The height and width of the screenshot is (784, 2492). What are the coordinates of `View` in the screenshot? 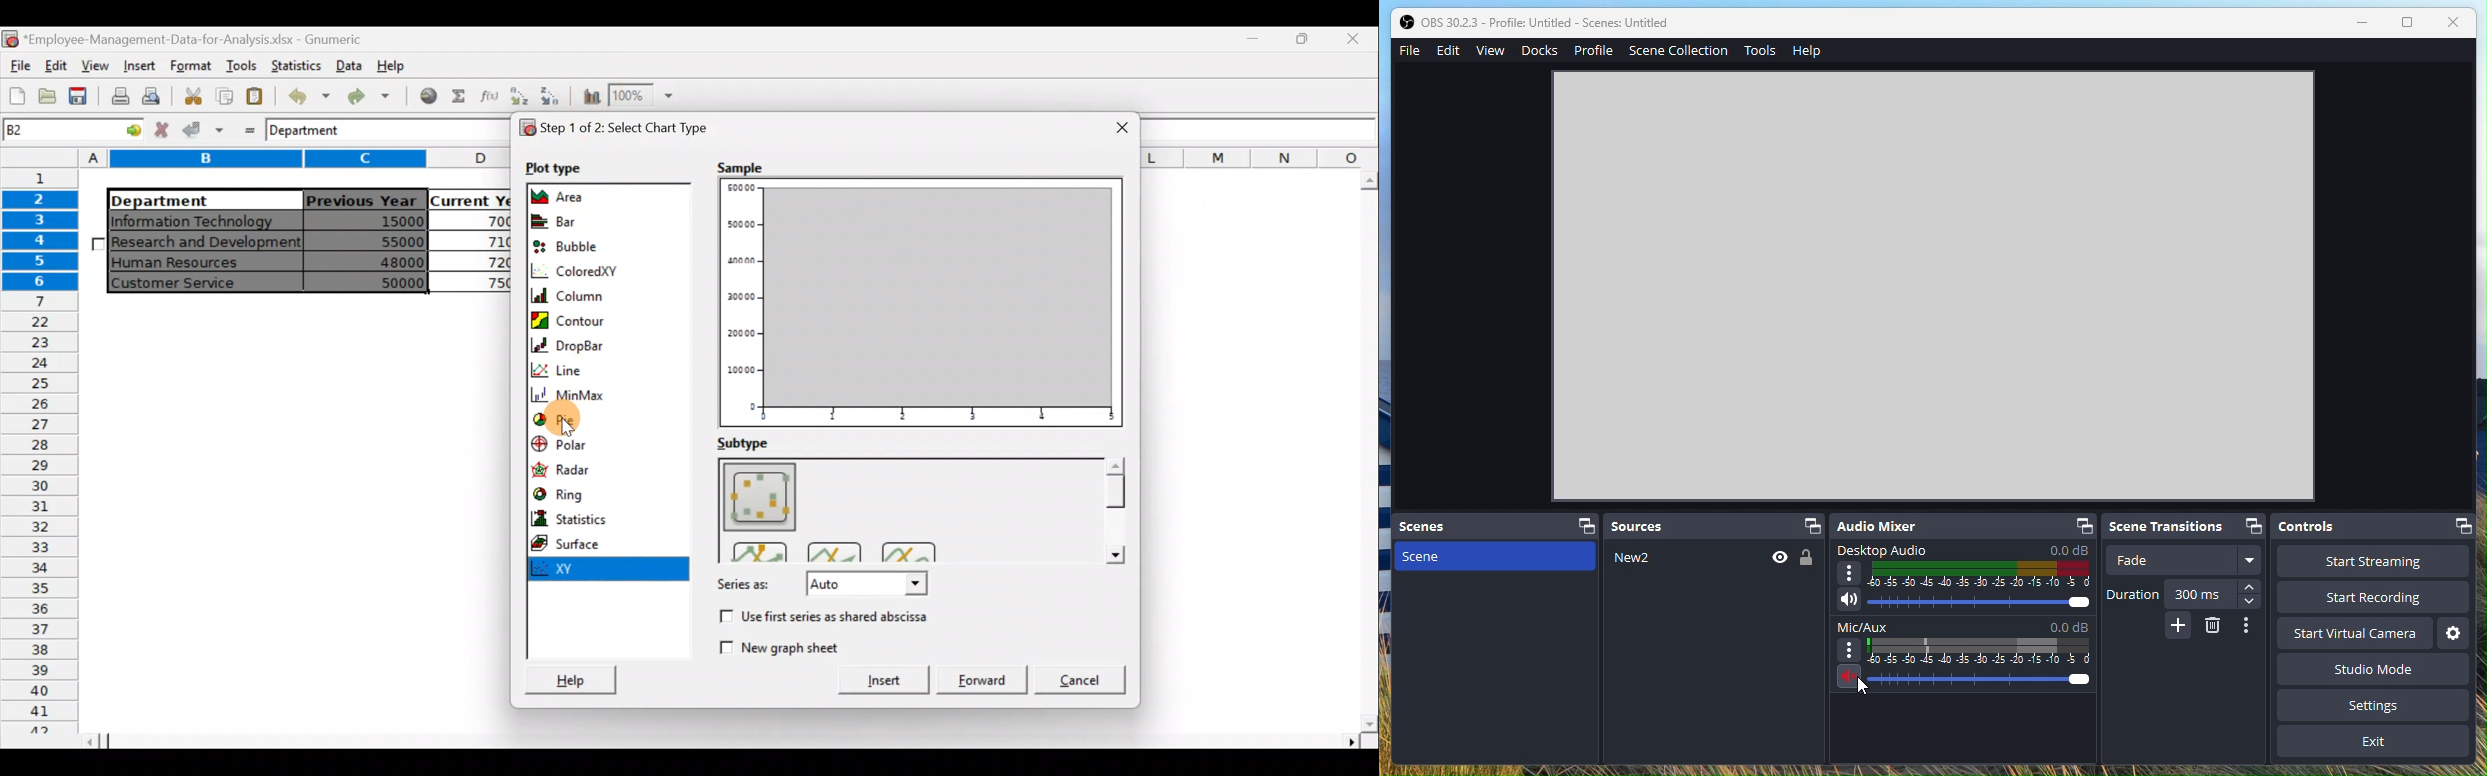 It's located at (1492, 50).